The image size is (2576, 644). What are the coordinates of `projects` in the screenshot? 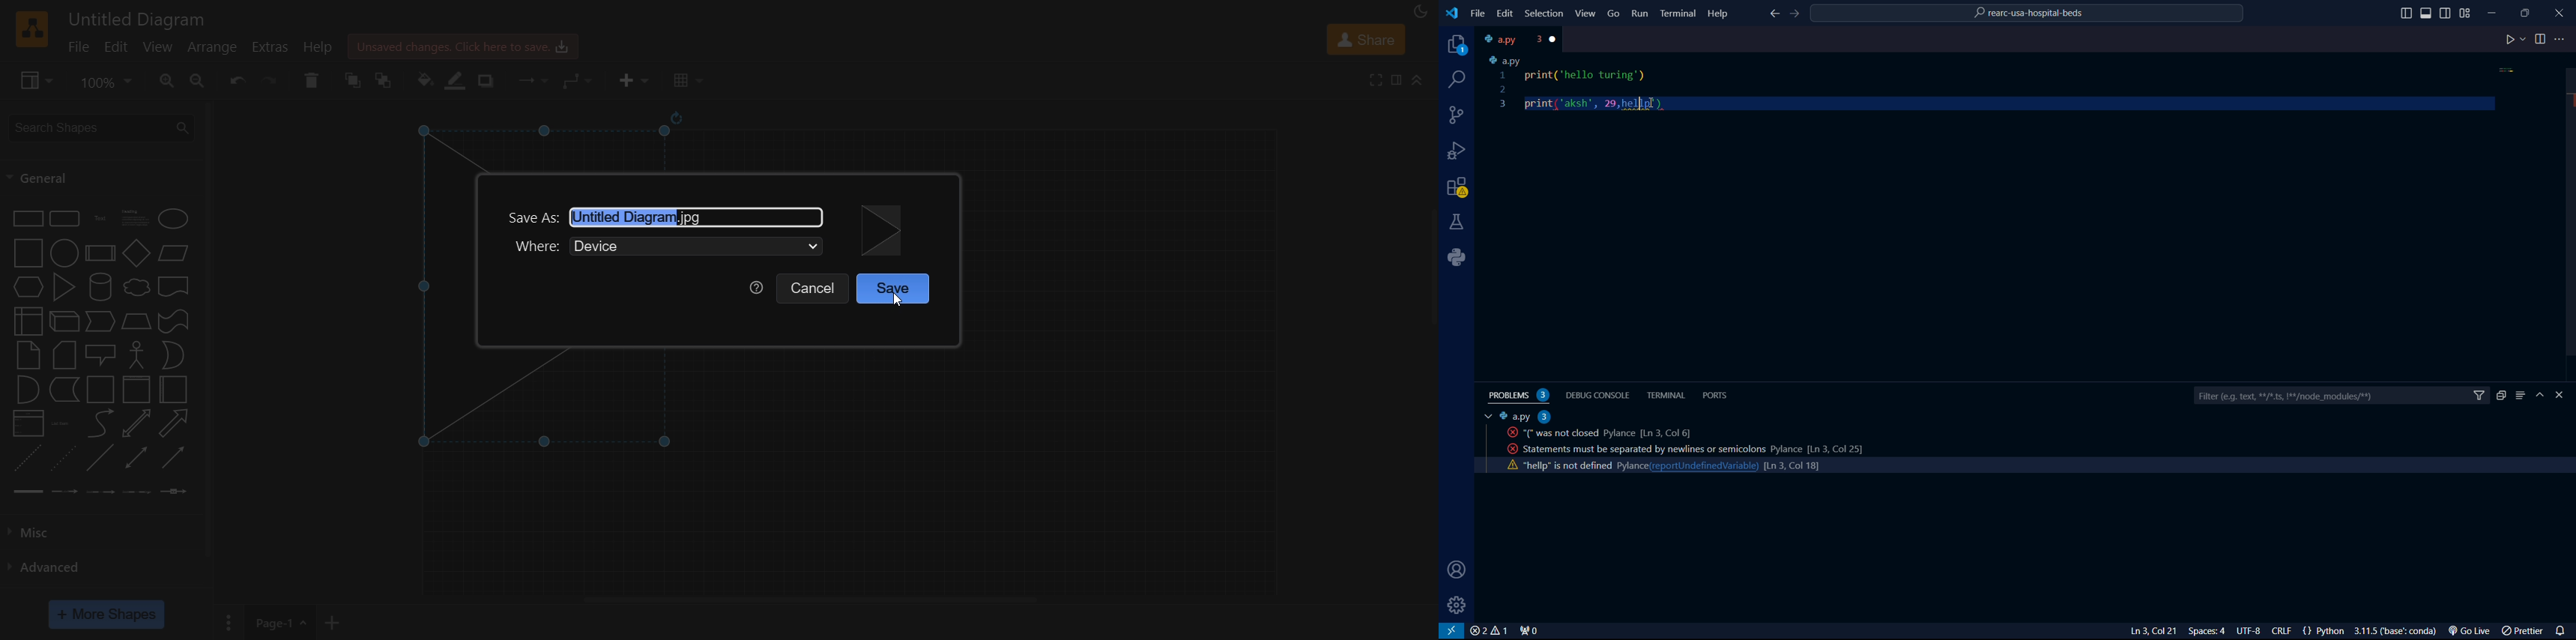 It's located at (1454, 45).